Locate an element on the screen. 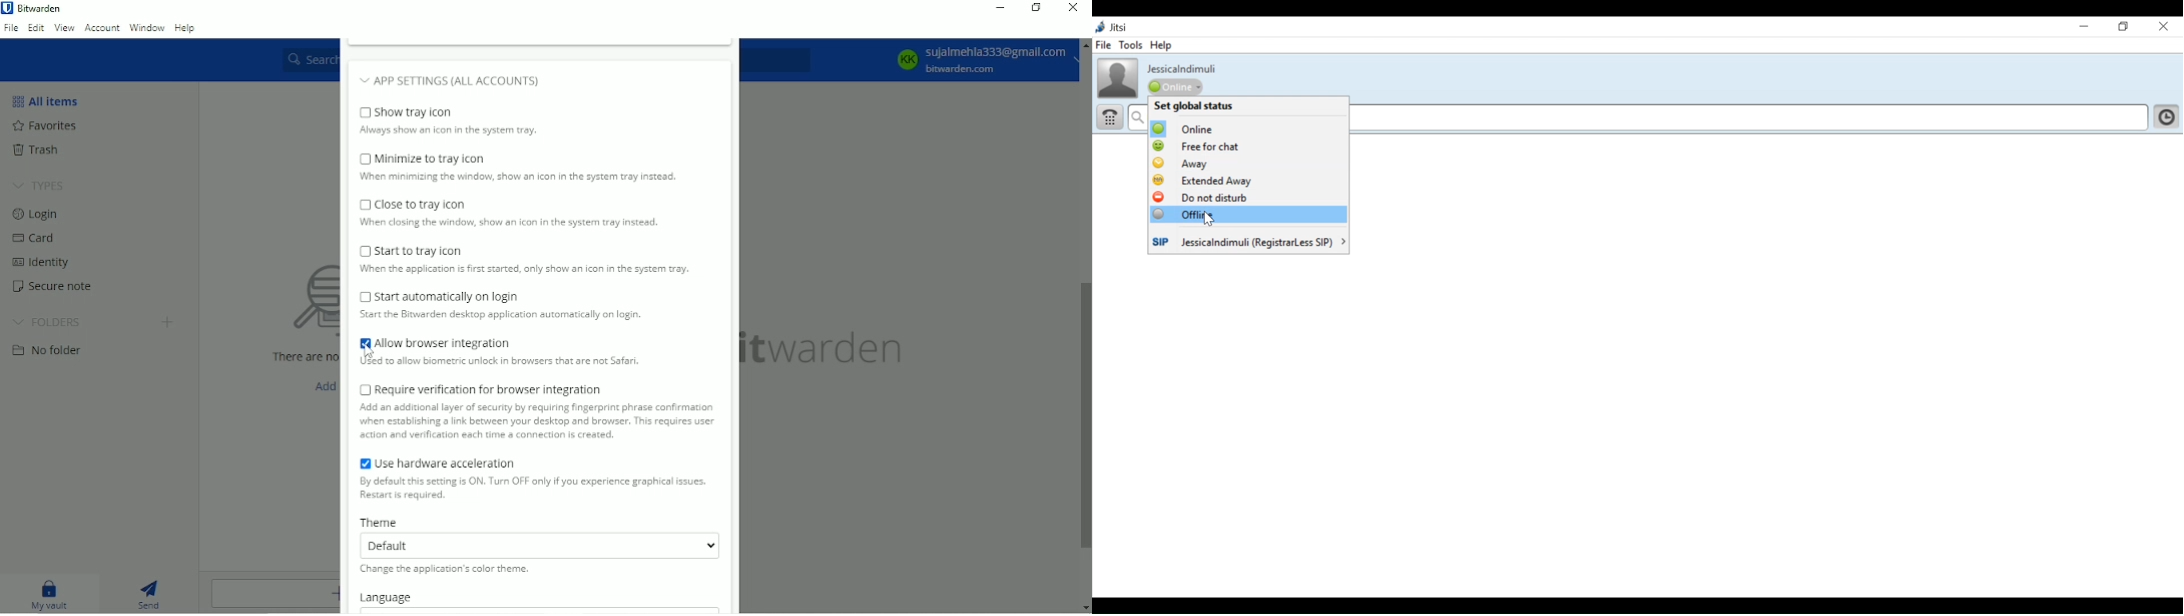  When minimizing the window, show an icon in the system tray instead is located at coordinates (524, 179).